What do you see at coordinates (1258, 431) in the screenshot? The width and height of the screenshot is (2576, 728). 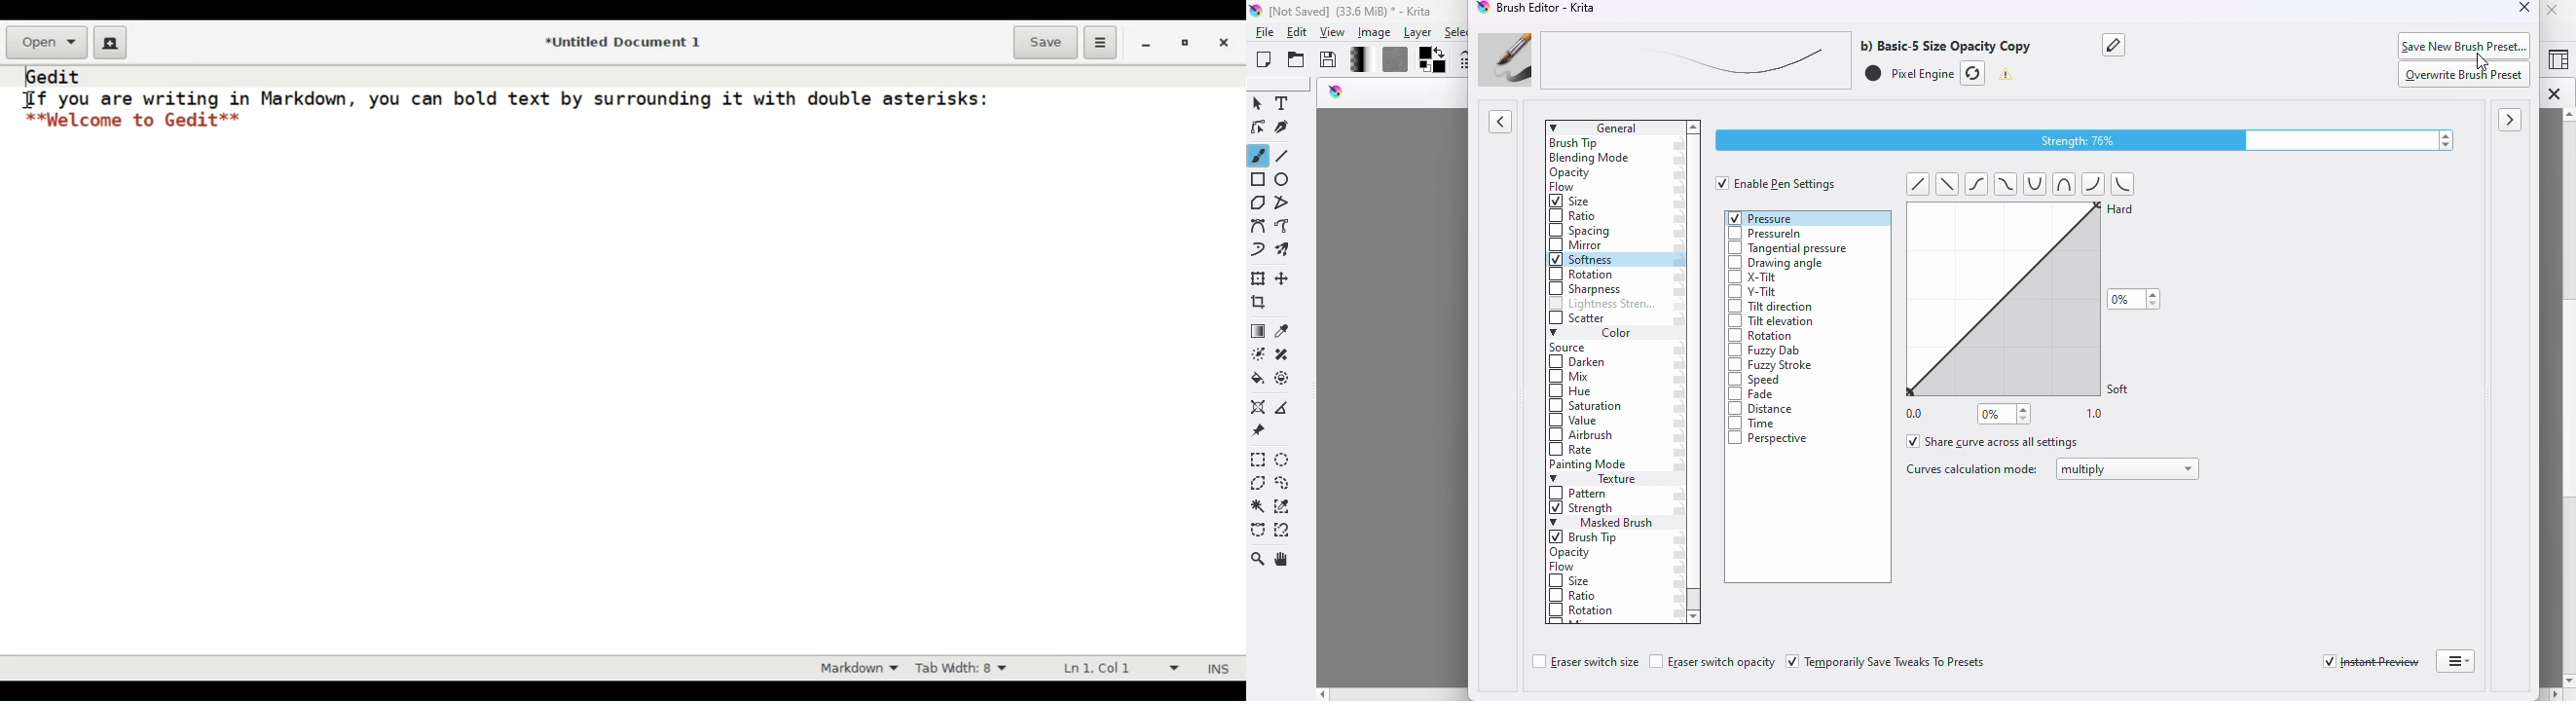 I see `reference images tool` at bounding box center [1258, 431].